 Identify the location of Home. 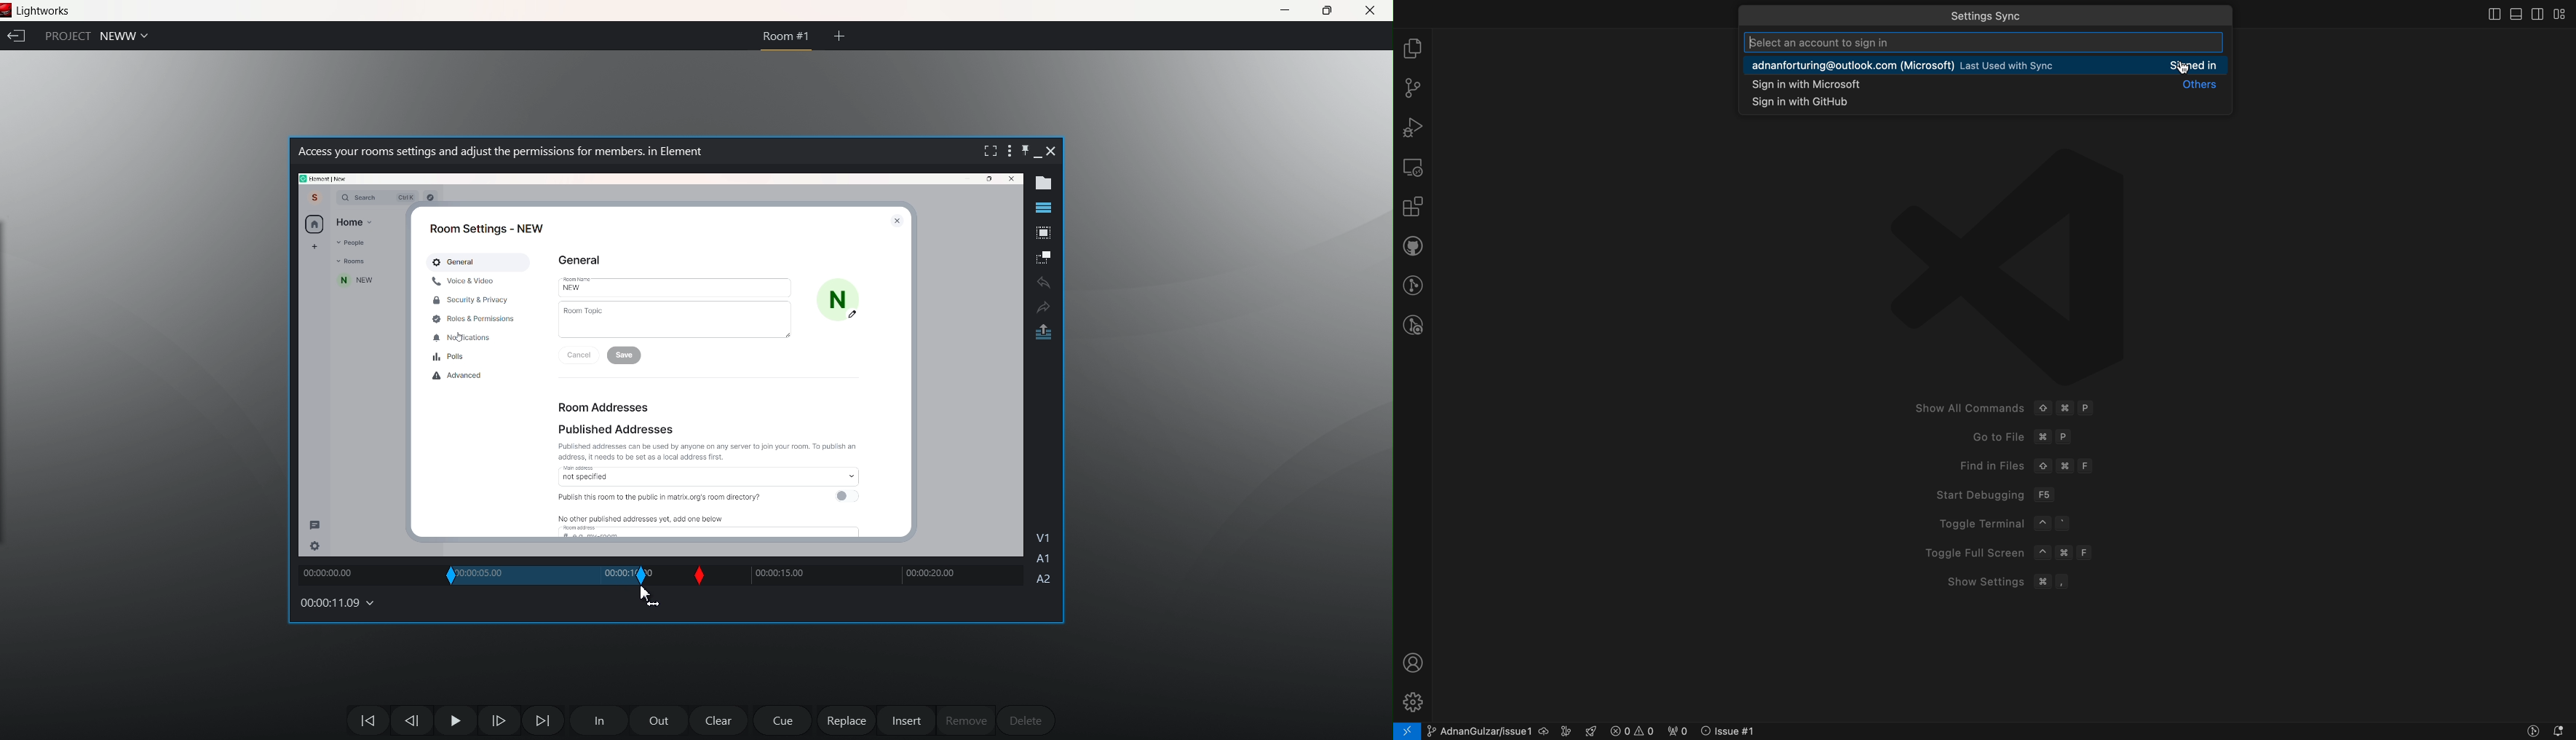
(355, 222).